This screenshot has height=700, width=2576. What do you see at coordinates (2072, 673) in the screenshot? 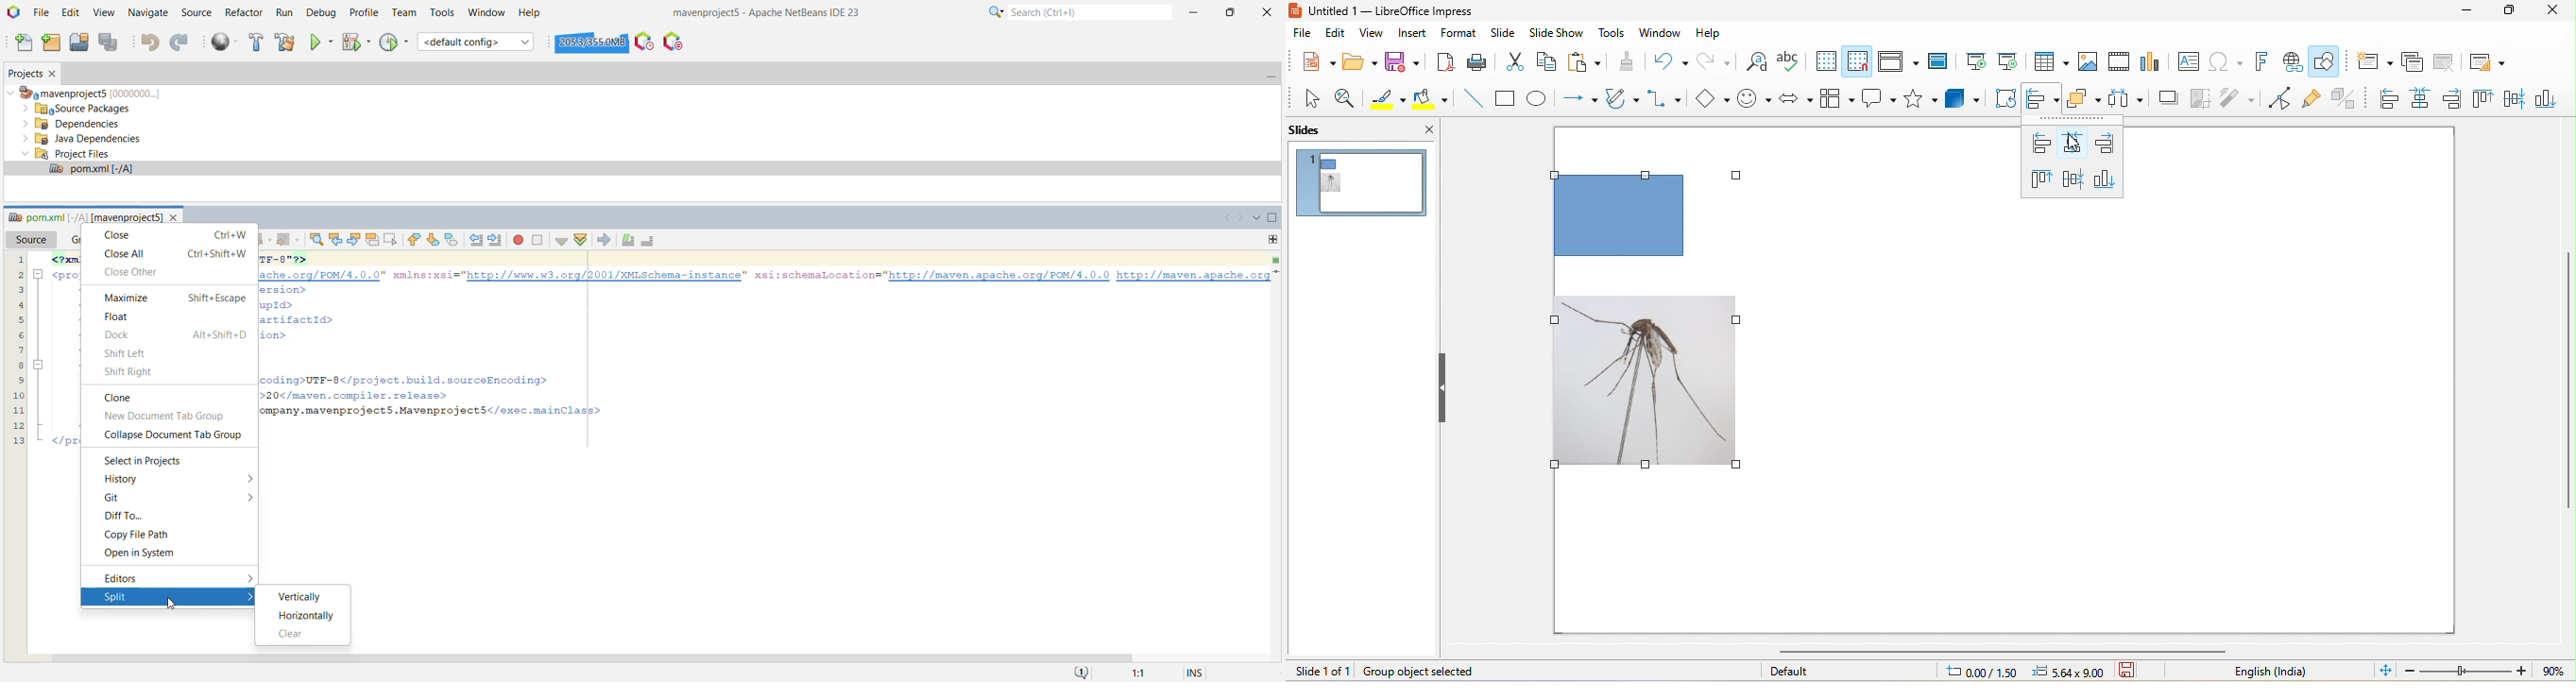
I see `5.64 x 9.00` at bounding box center [2072, 673].